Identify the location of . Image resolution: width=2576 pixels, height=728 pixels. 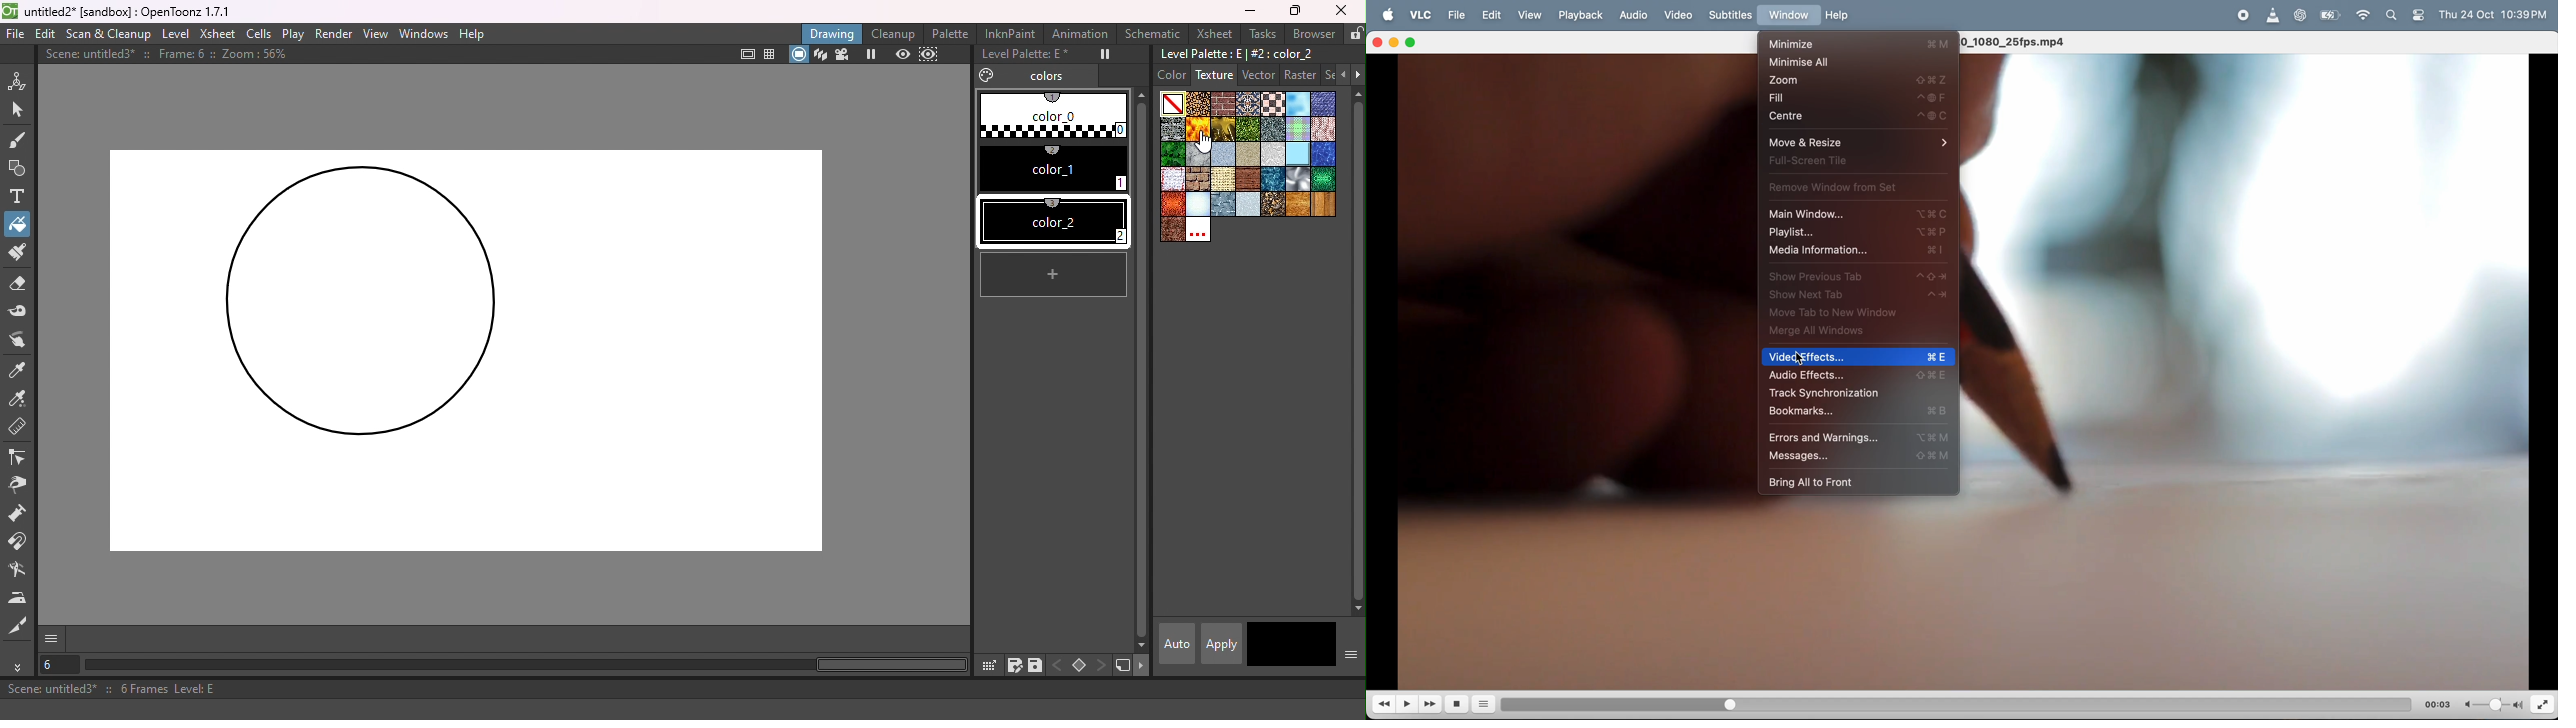
(2543, 703).